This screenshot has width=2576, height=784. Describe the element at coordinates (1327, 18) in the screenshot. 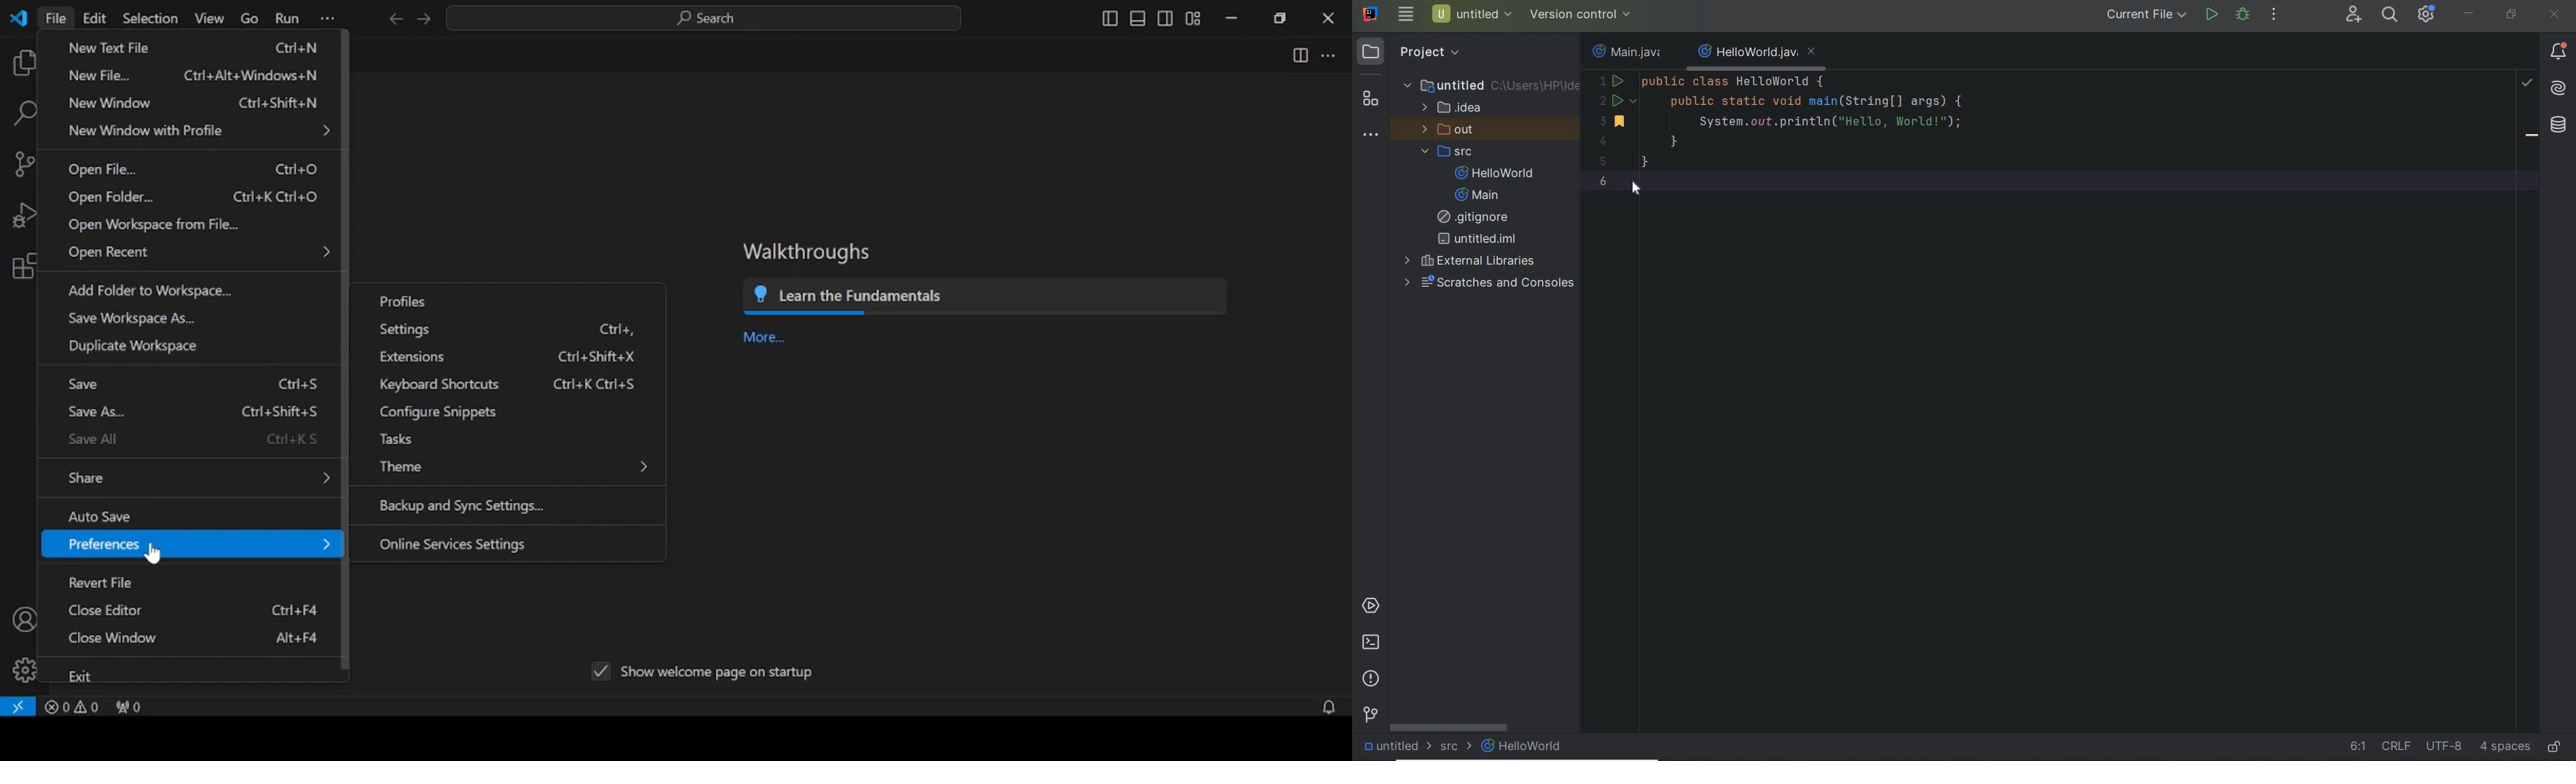

I see `close` at that location.